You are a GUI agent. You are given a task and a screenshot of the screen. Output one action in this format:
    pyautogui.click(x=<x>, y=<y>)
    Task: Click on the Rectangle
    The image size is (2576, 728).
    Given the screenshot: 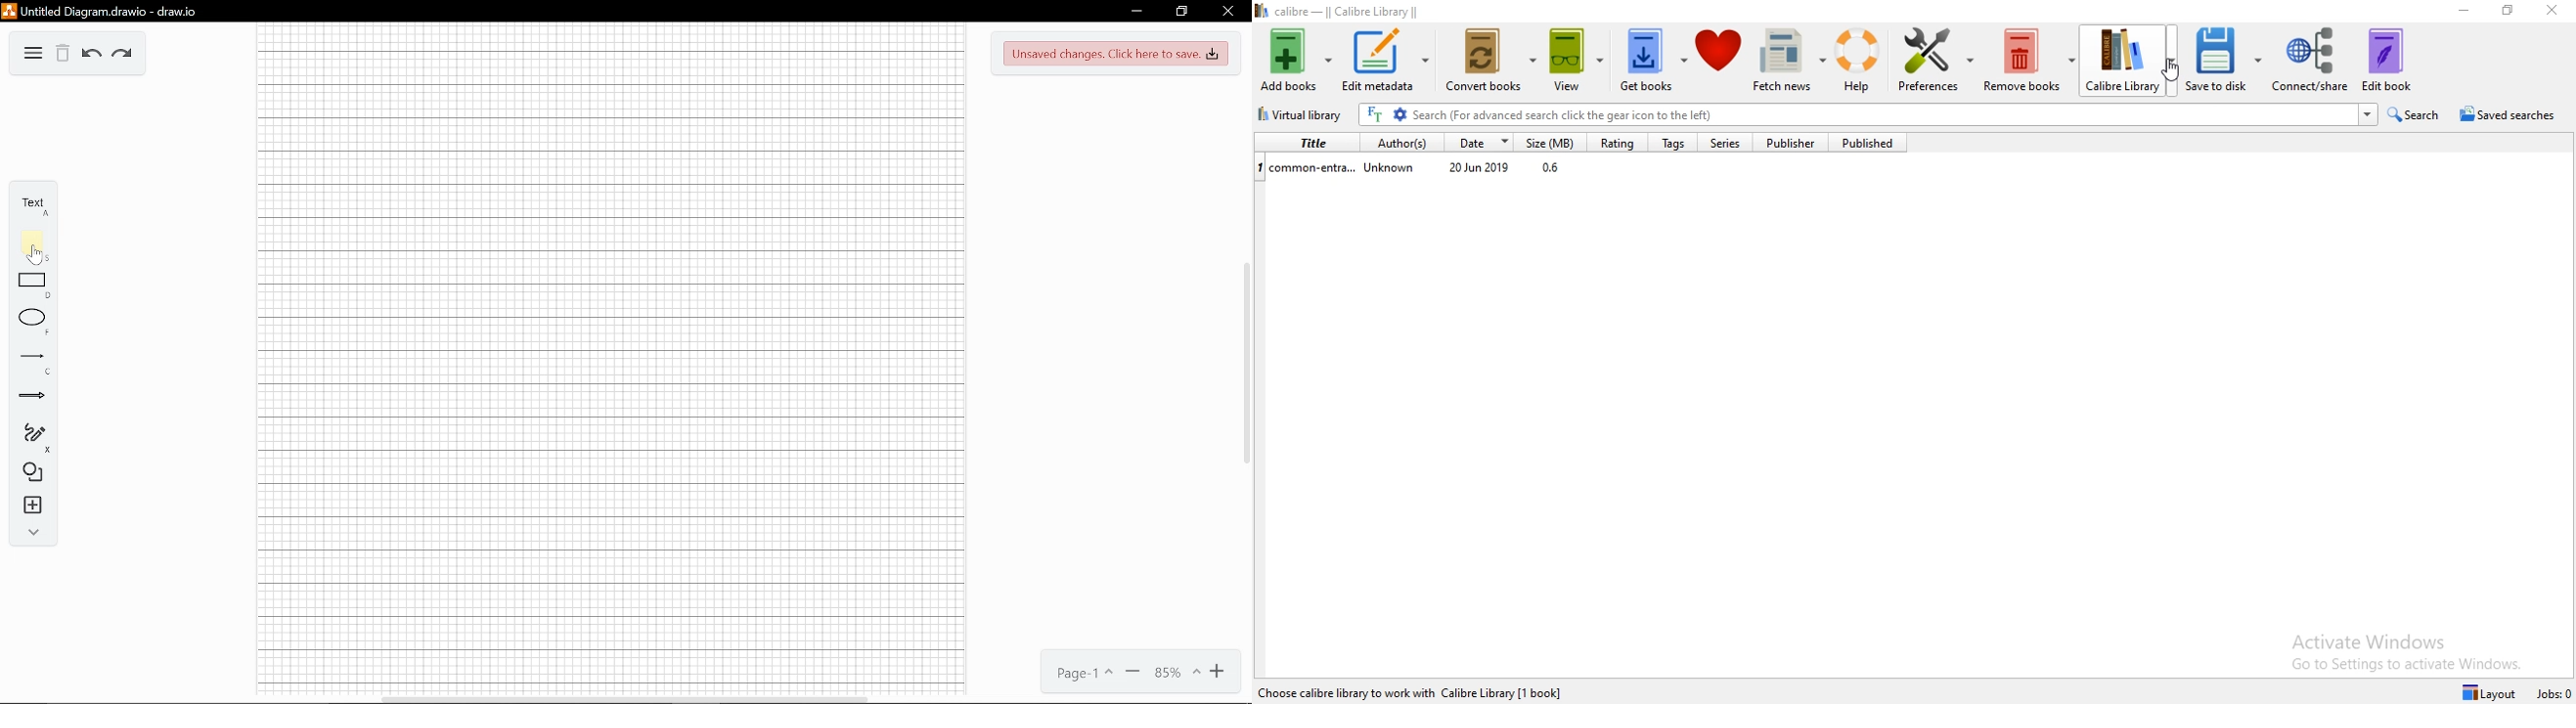 What is the action you would take?
    pyautogui.click(x=33, y=280)
    